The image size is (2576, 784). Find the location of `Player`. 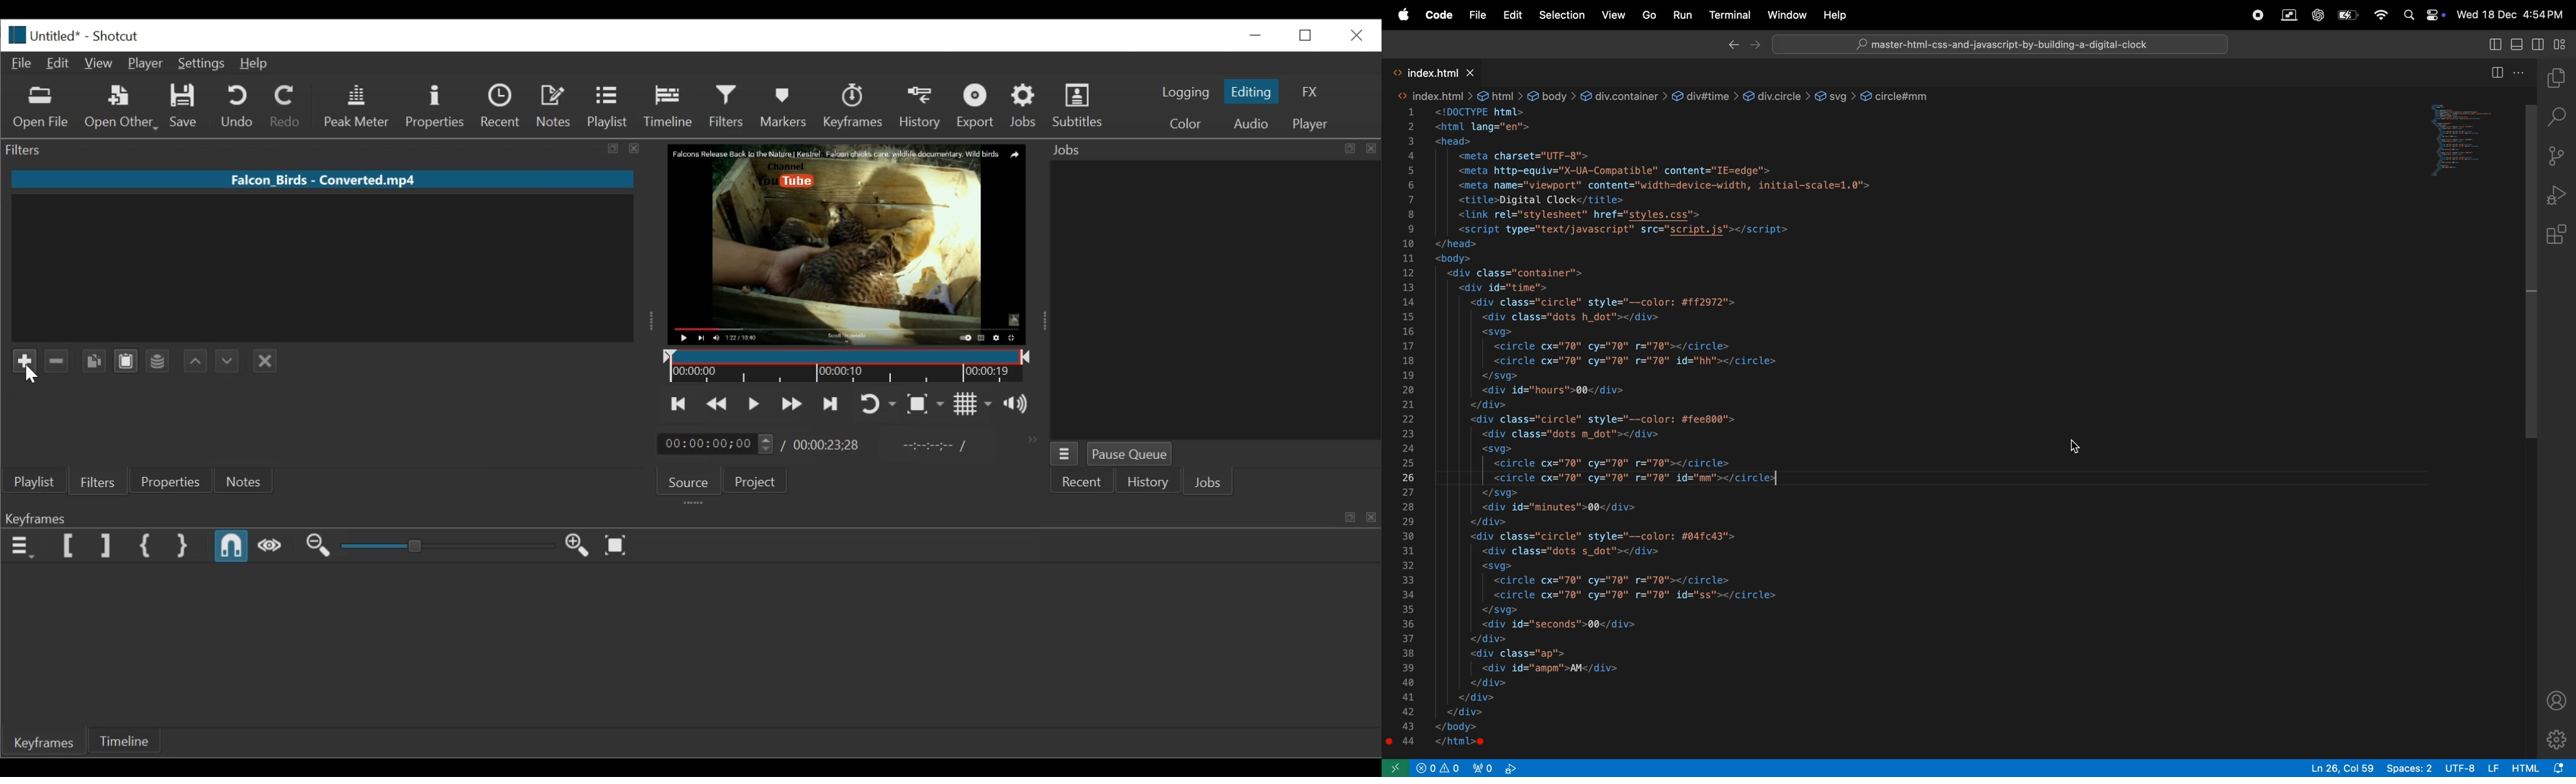

Player is located at coordinates (1311, 124).